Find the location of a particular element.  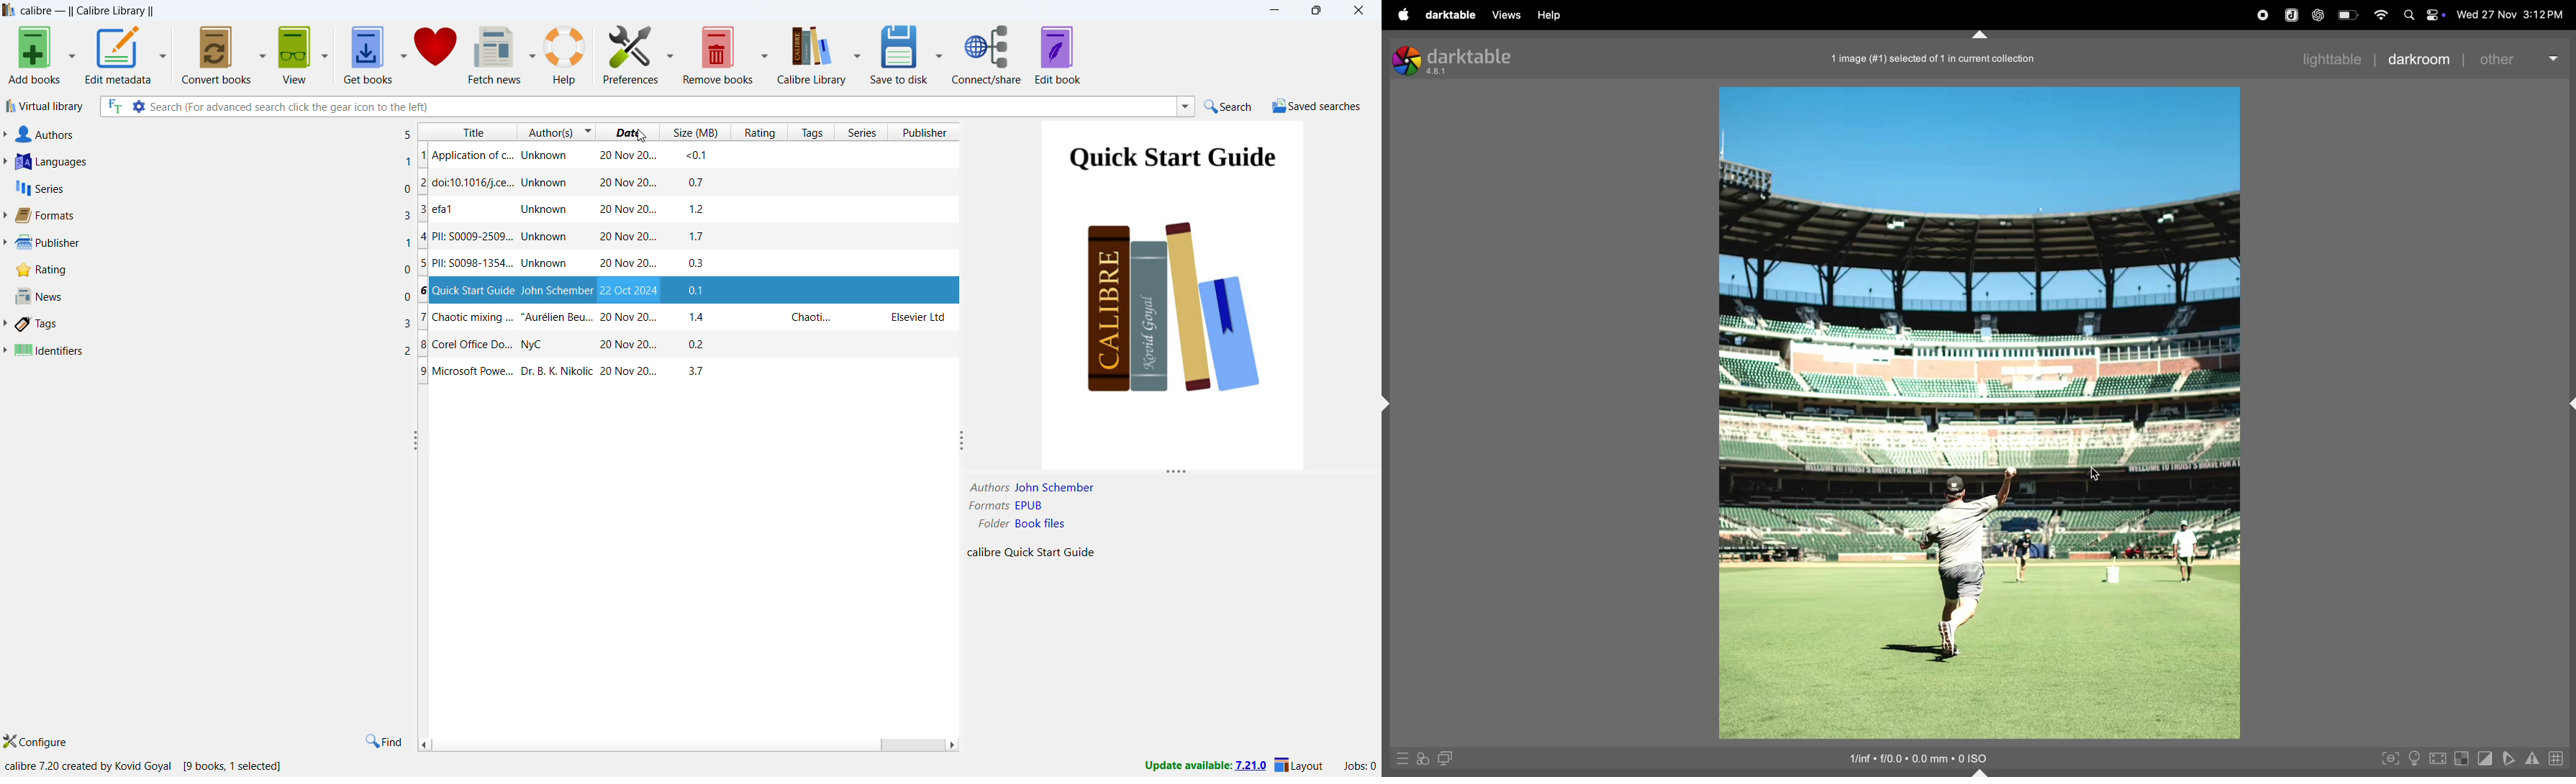

get books is located at coordinates (368, 53).